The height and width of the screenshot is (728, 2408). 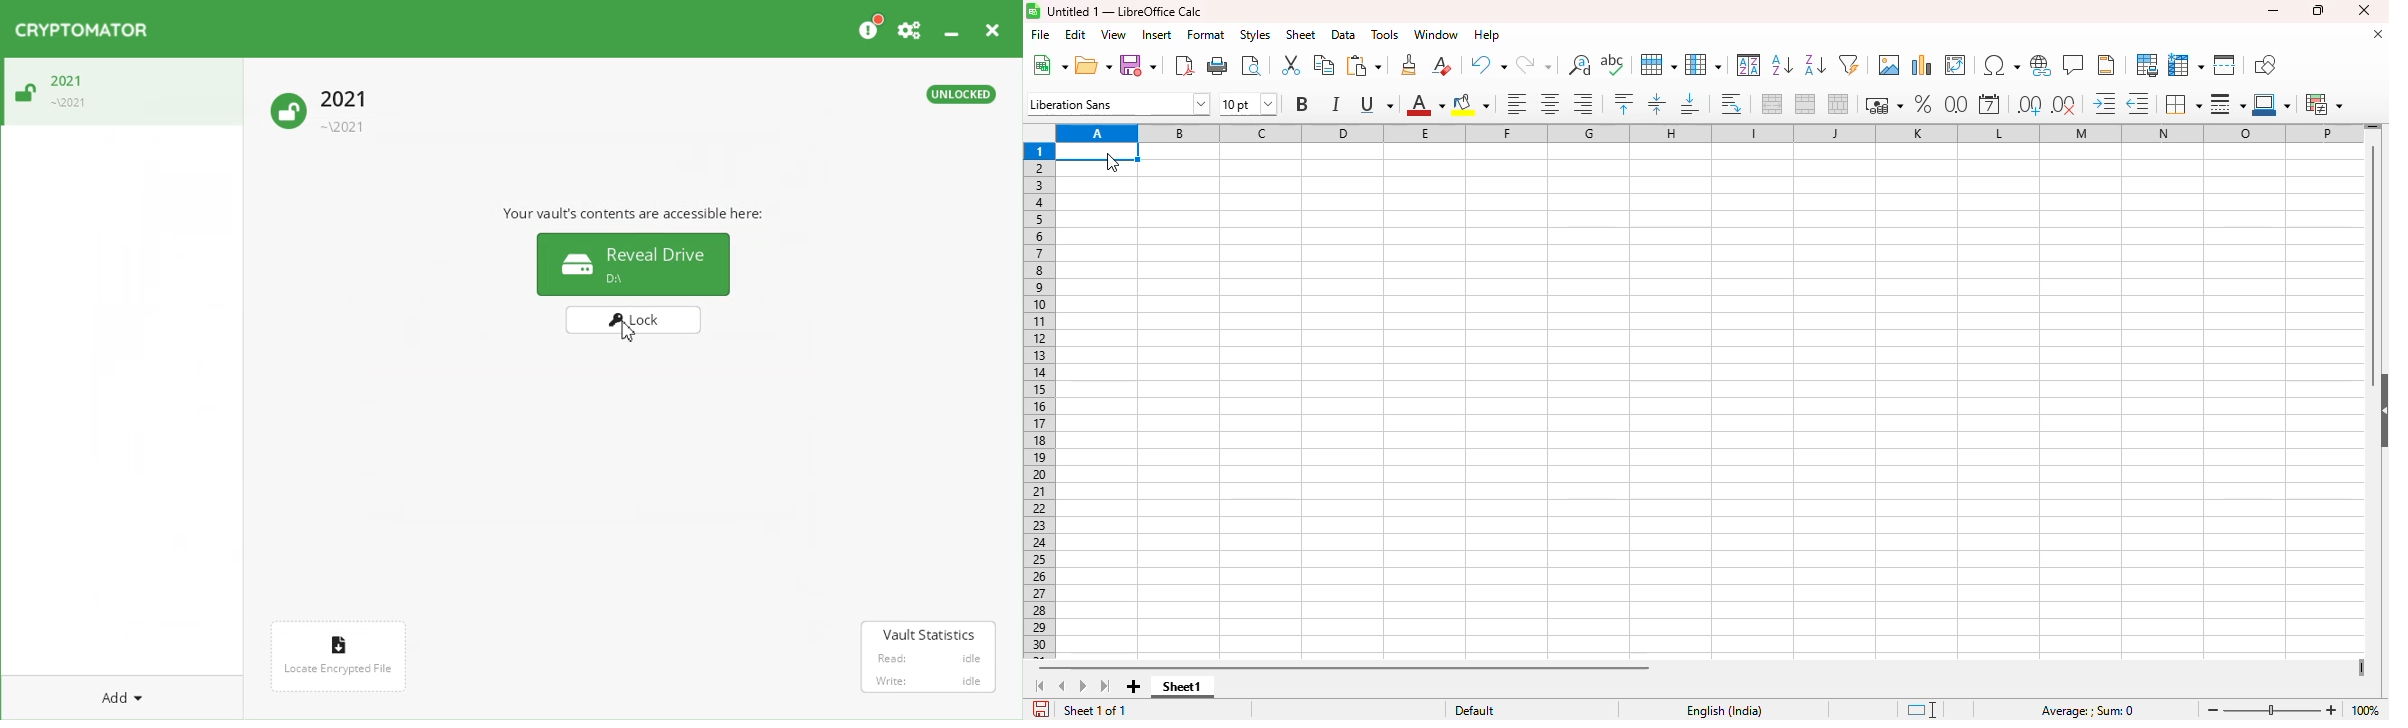 I want to click on Add, so click(x=122, y=697).